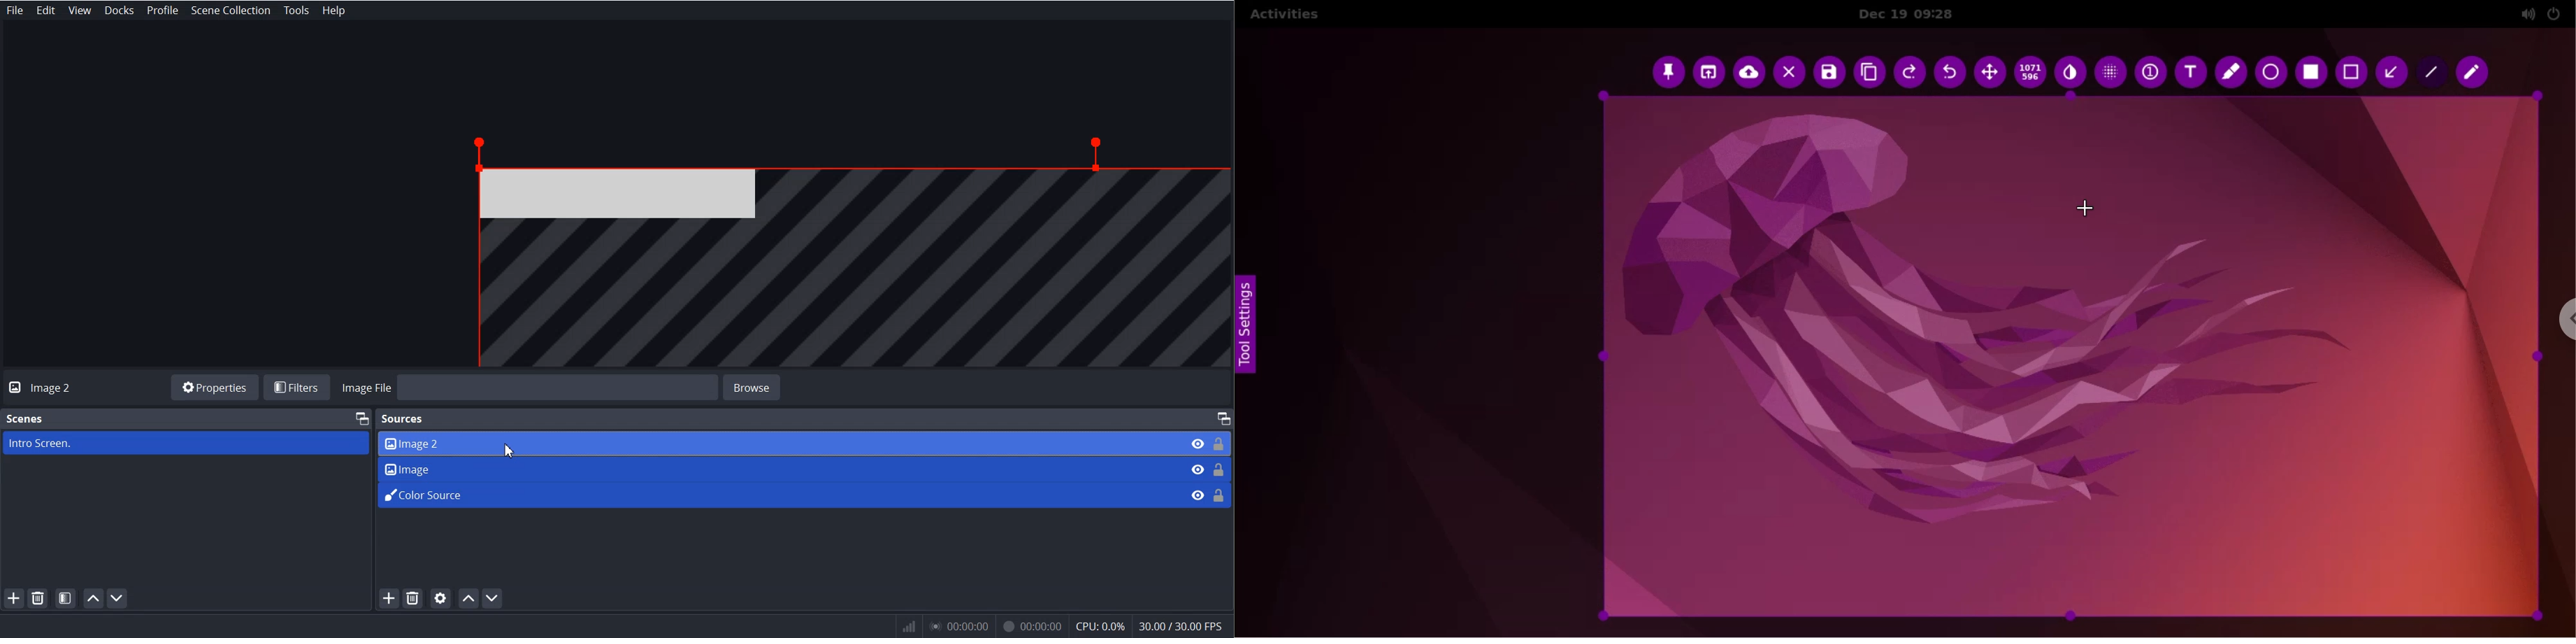 The image size is (2576, 644). I want to click on Move Source Up, so click(469, 598).